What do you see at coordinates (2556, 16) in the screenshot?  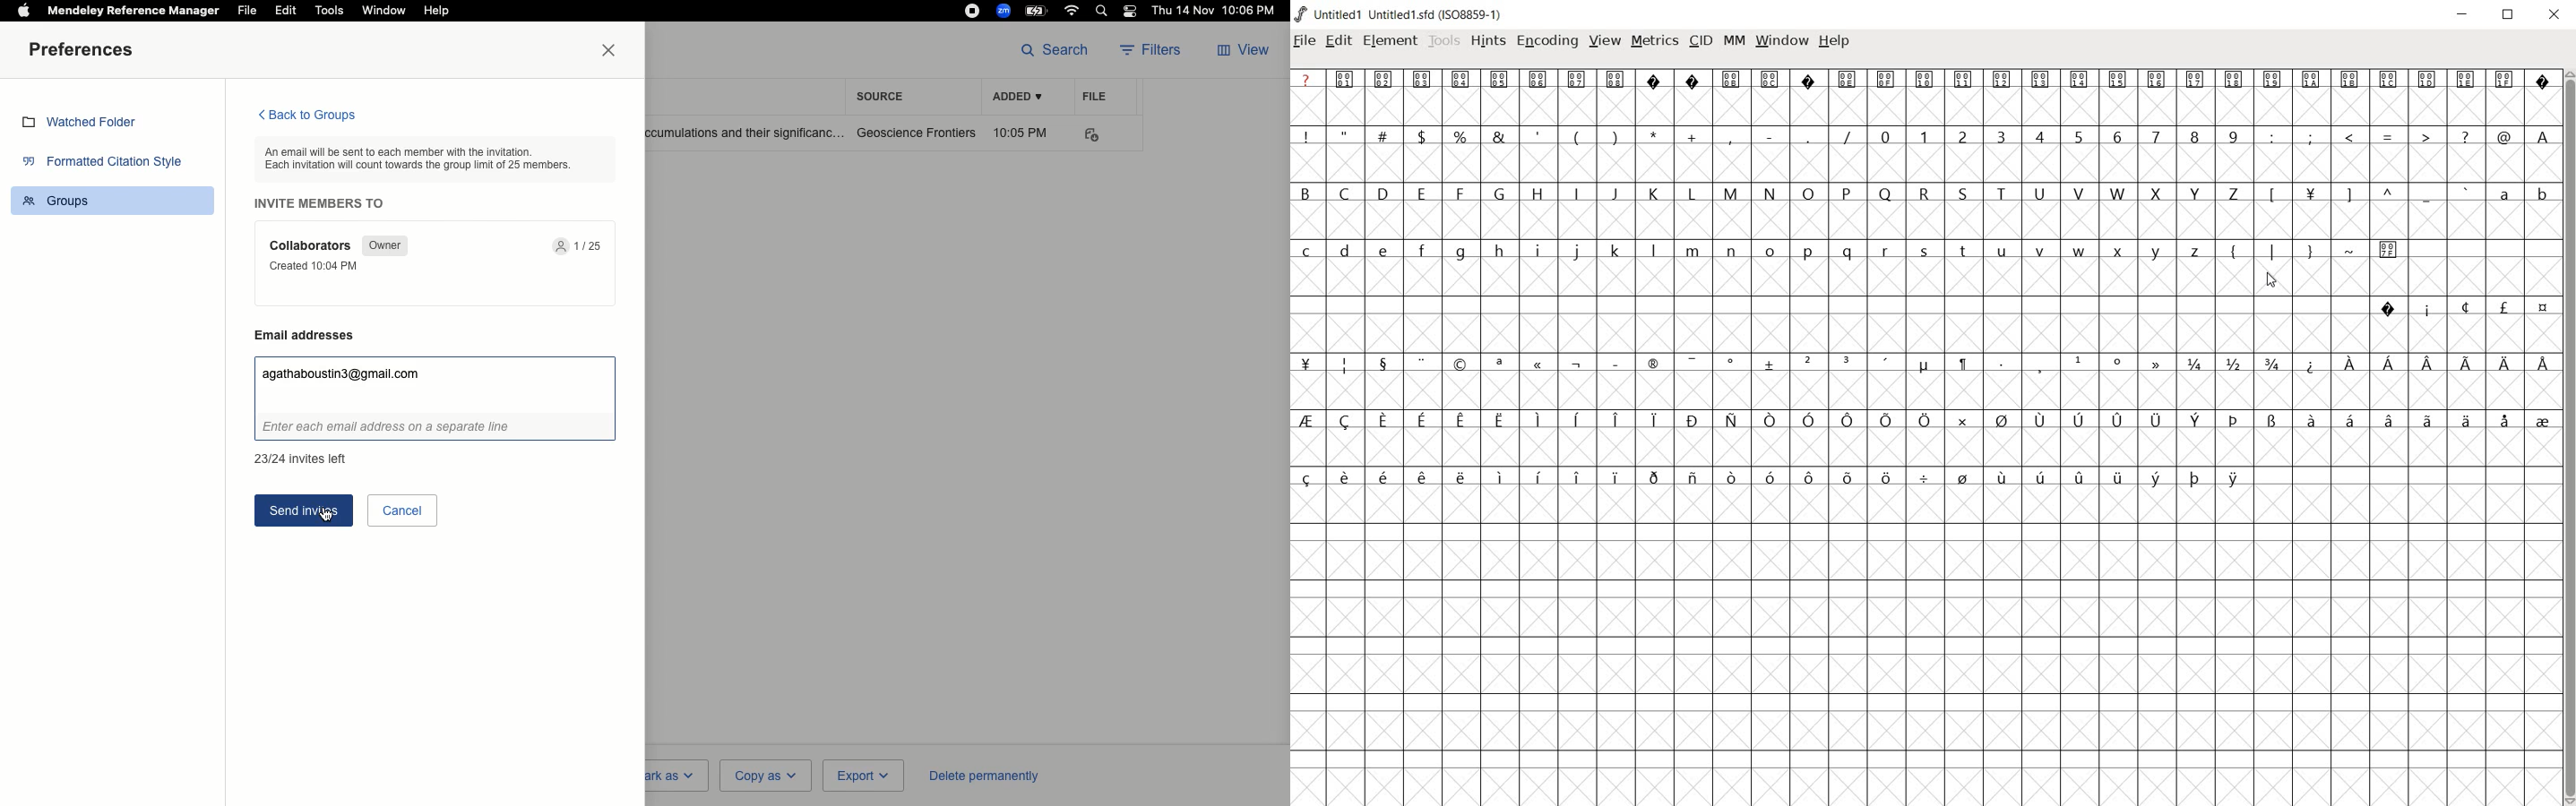 I see `close` at bounding box center [2556, 16].